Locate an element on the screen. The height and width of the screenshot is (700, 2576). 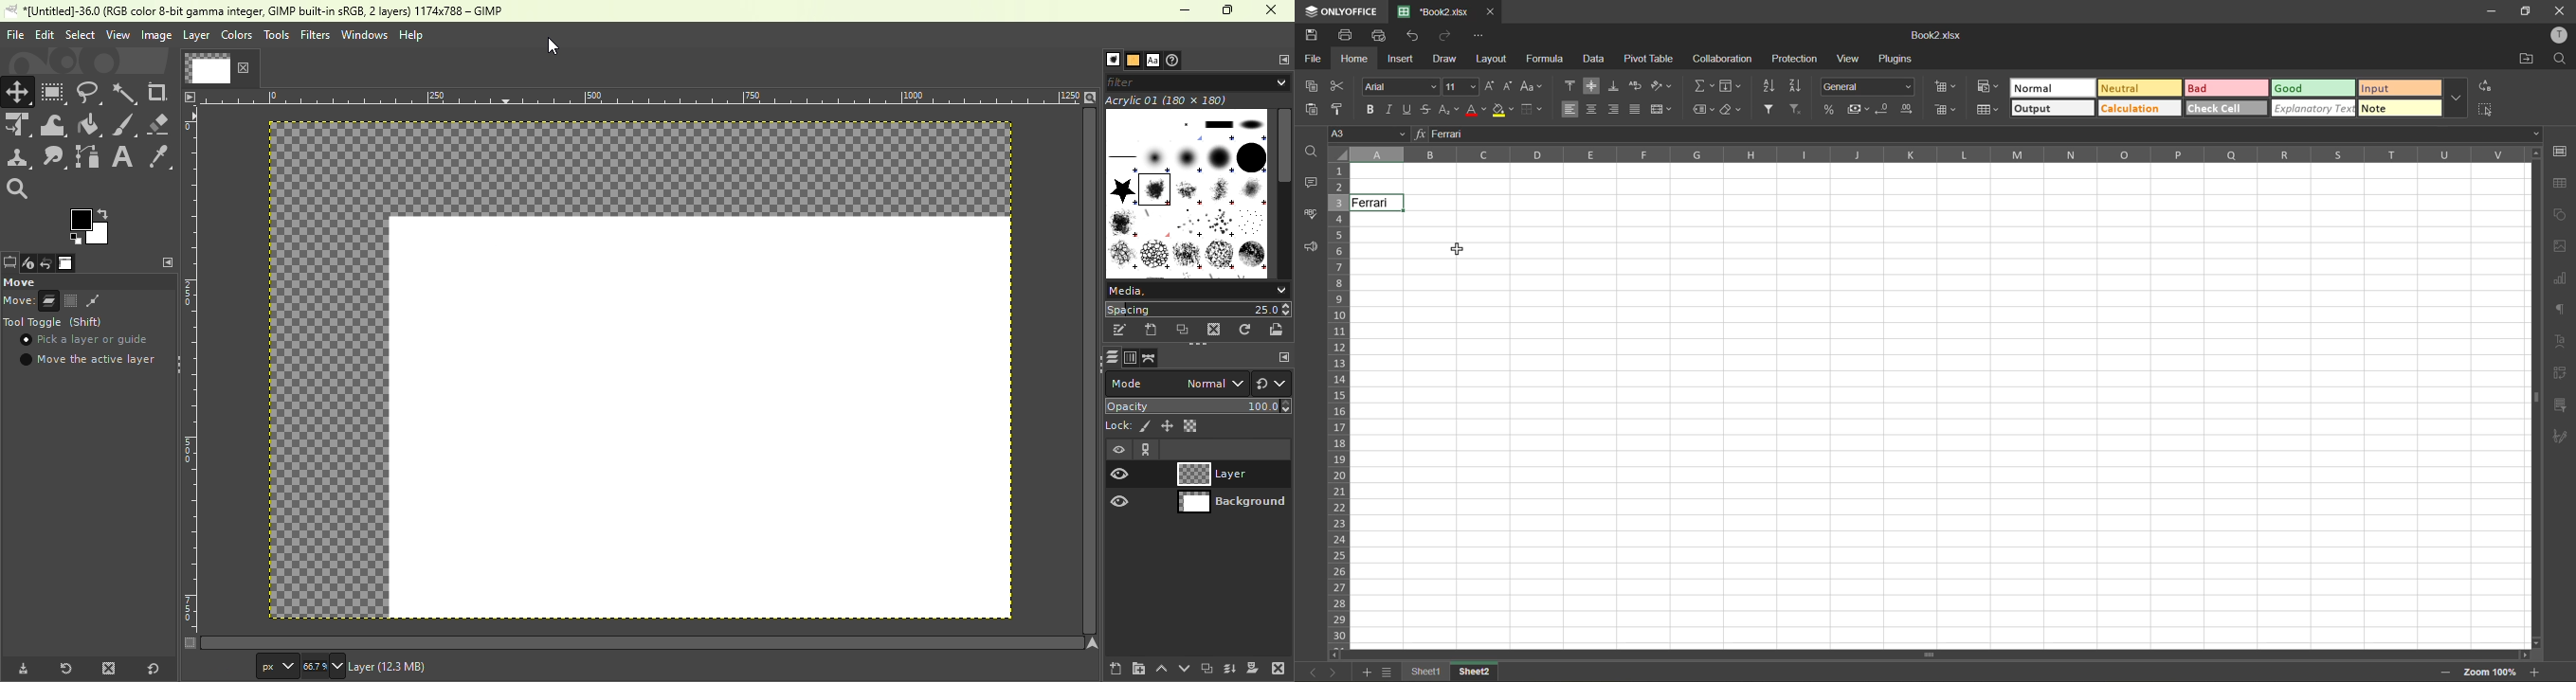
Merge all visible layers with last used values is located at coordinates (1231, 669).